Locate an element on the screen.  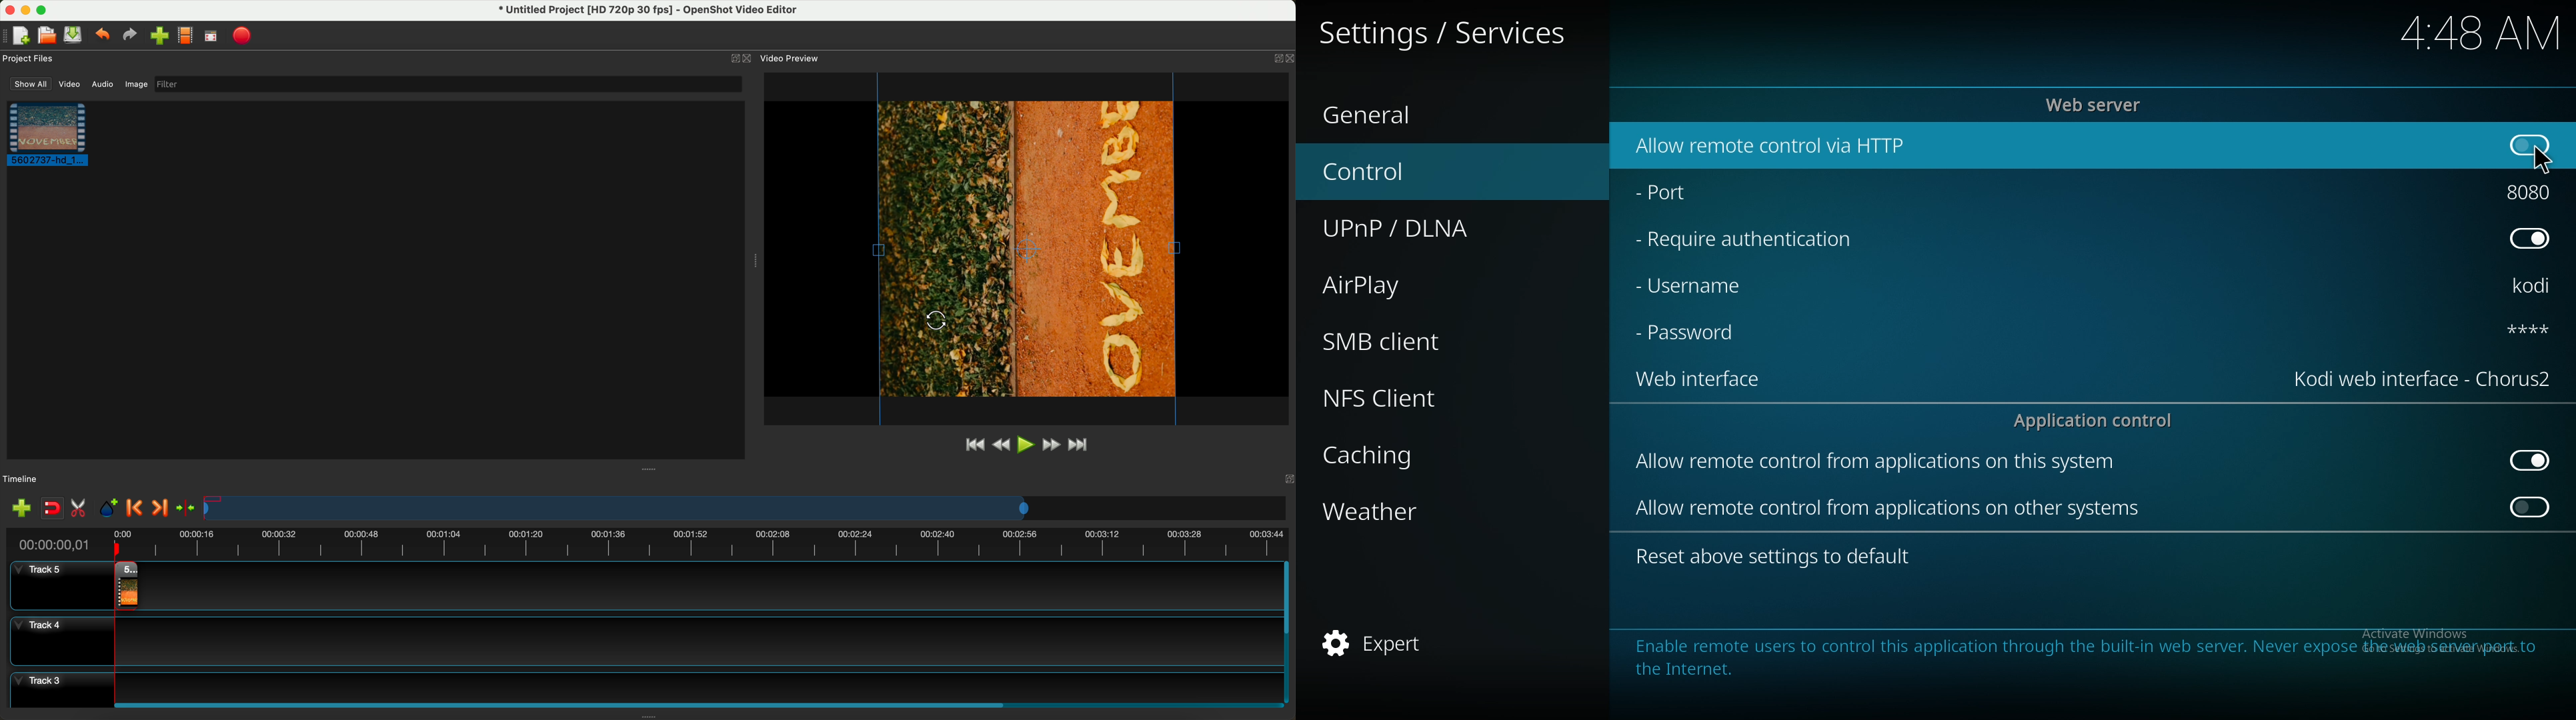
general is located at coordinates (1390, 109).